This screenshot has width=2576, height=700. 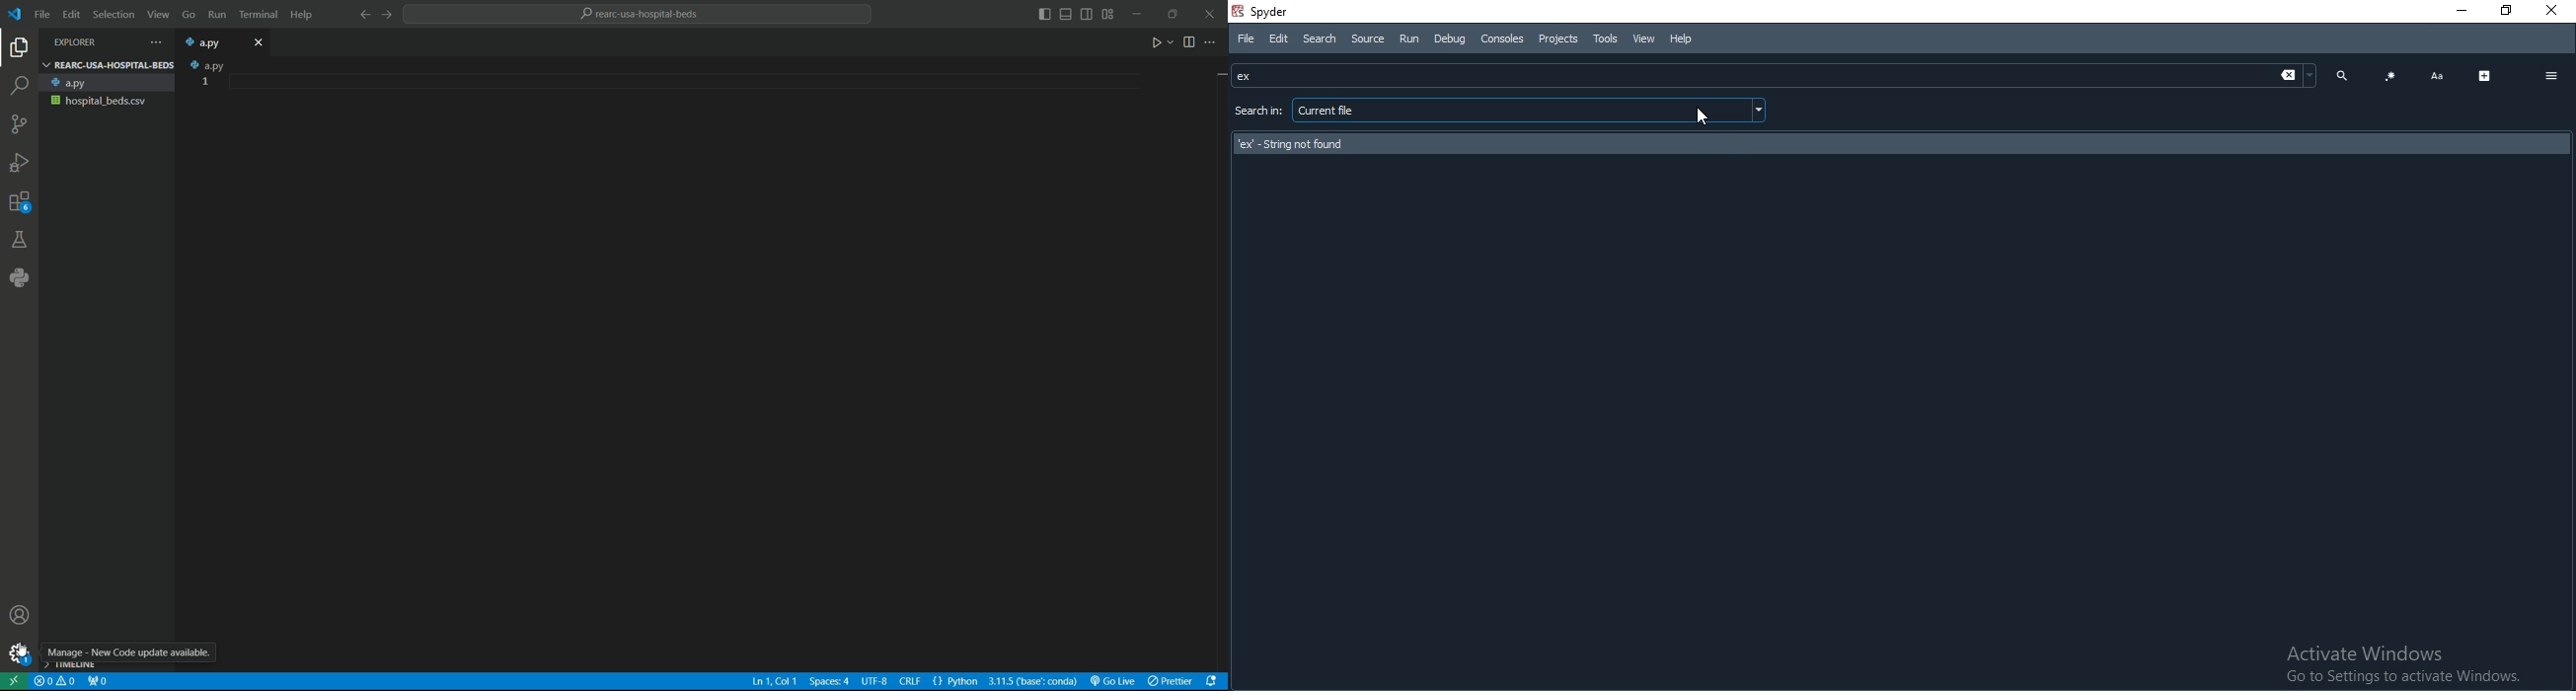 What do you see at coordinates (1191, 41) in the screenshot?
I see `split editor right` at bounding box center [1191, 41].